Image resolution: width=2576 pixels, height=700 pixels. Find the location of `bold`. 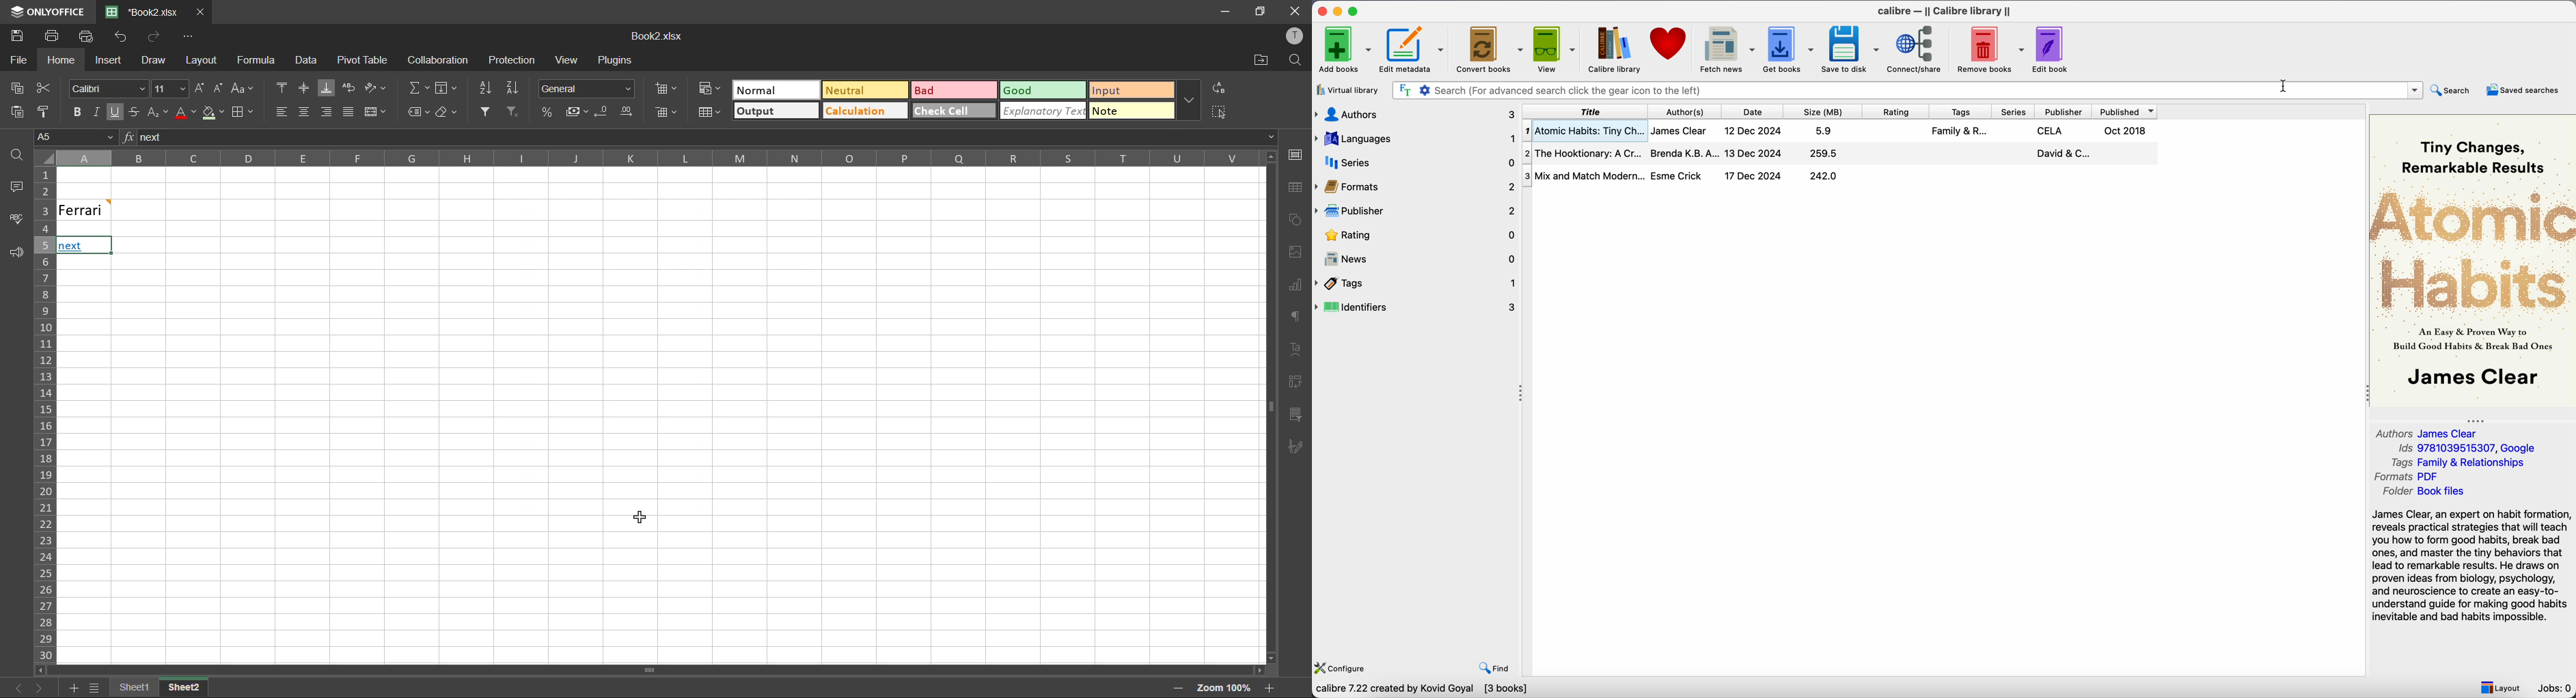

bold is located at coordinates (76, 112).